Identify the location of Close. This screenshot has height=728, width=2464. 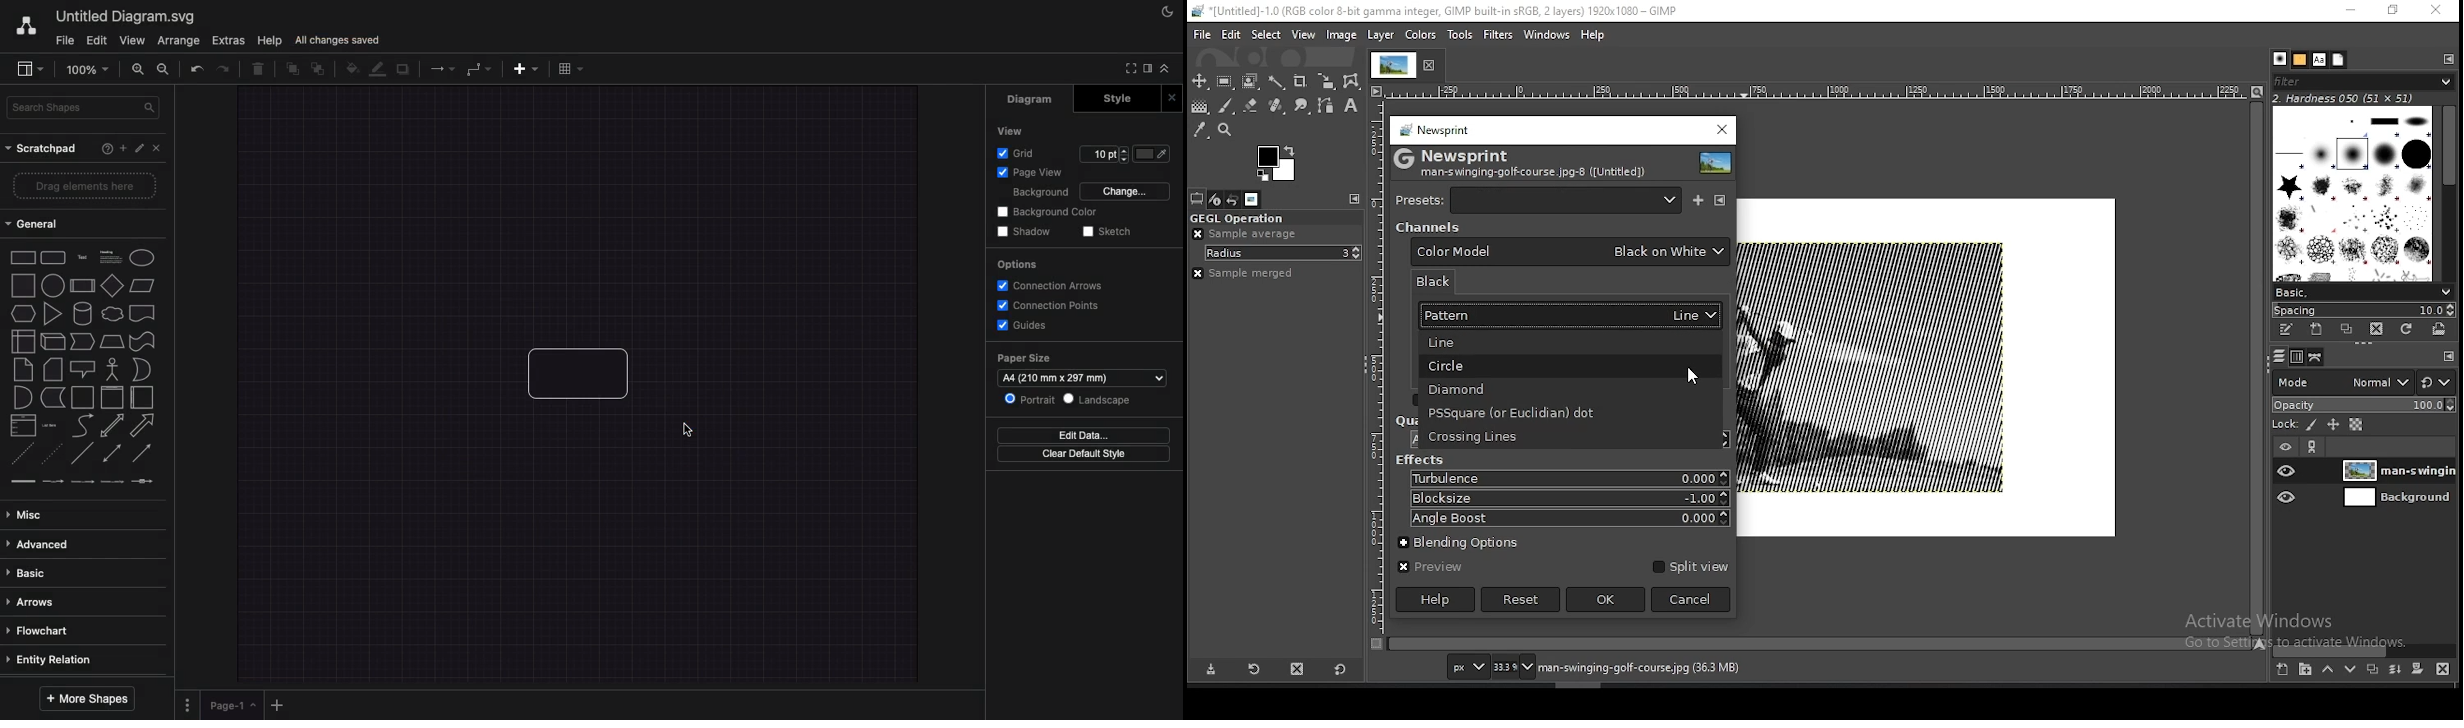
(1173, 99).